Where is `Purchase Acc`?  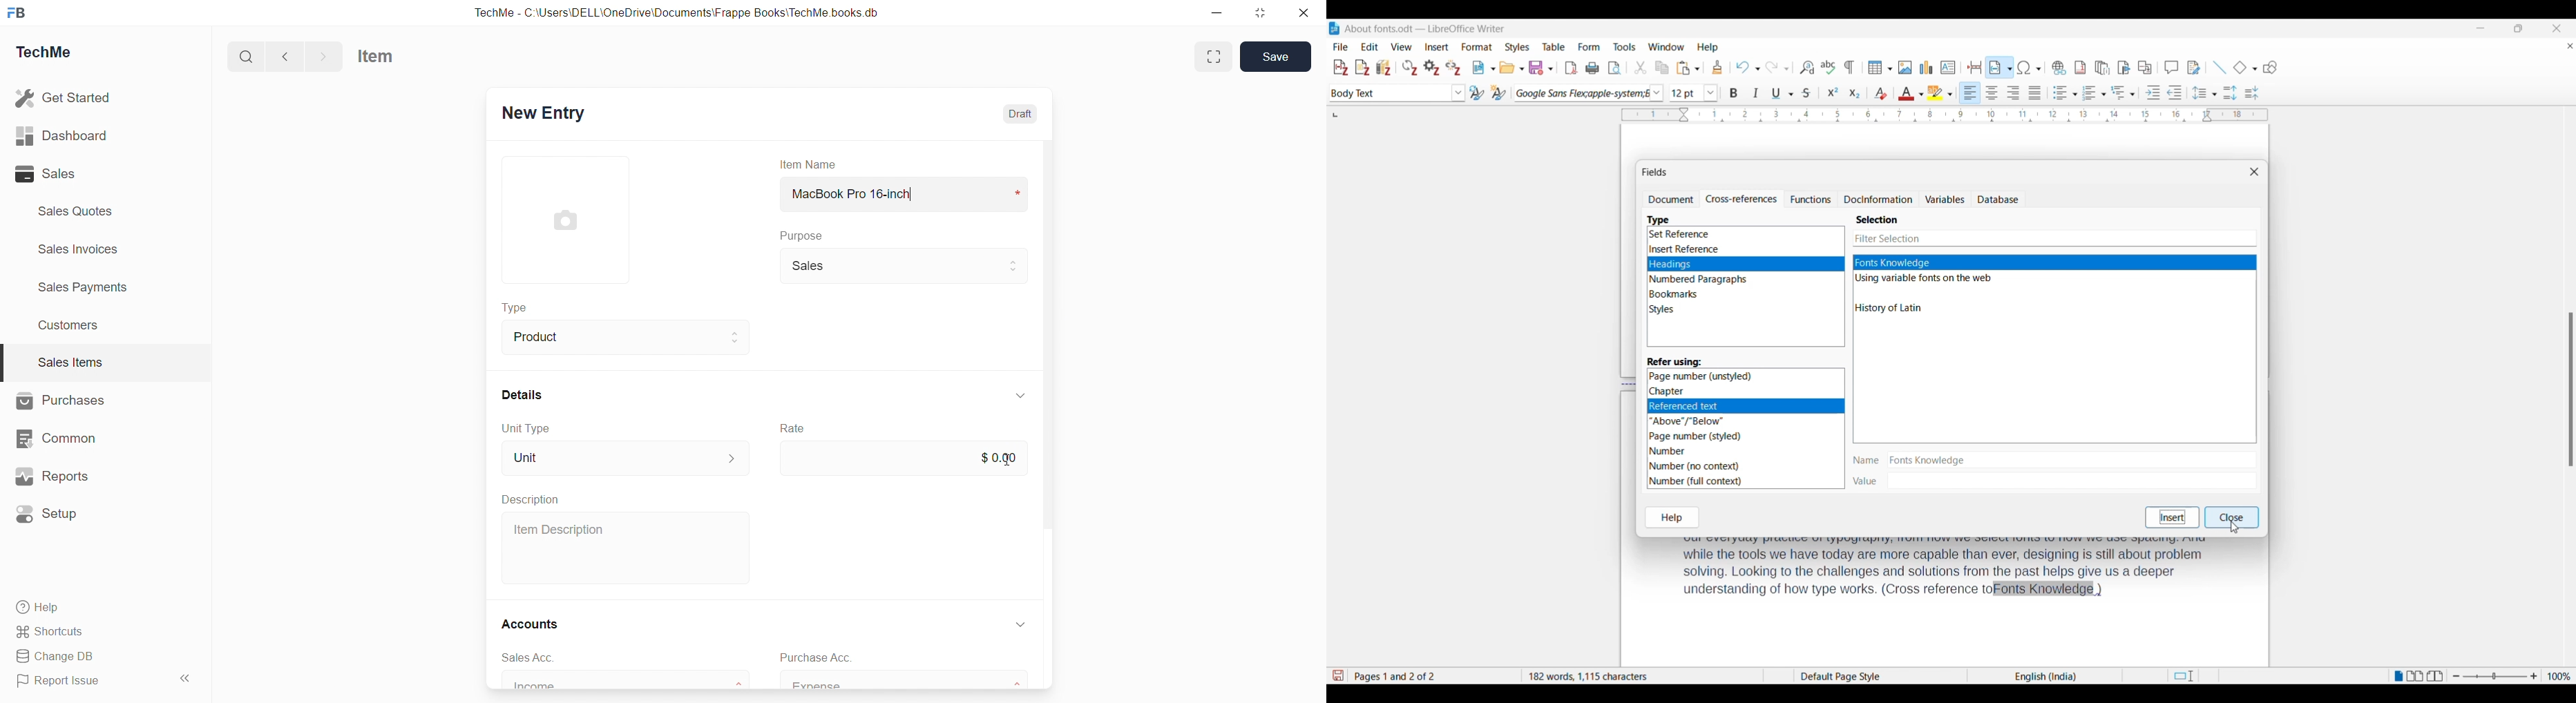 Purchase Acc is located at coordinates (816, 658).